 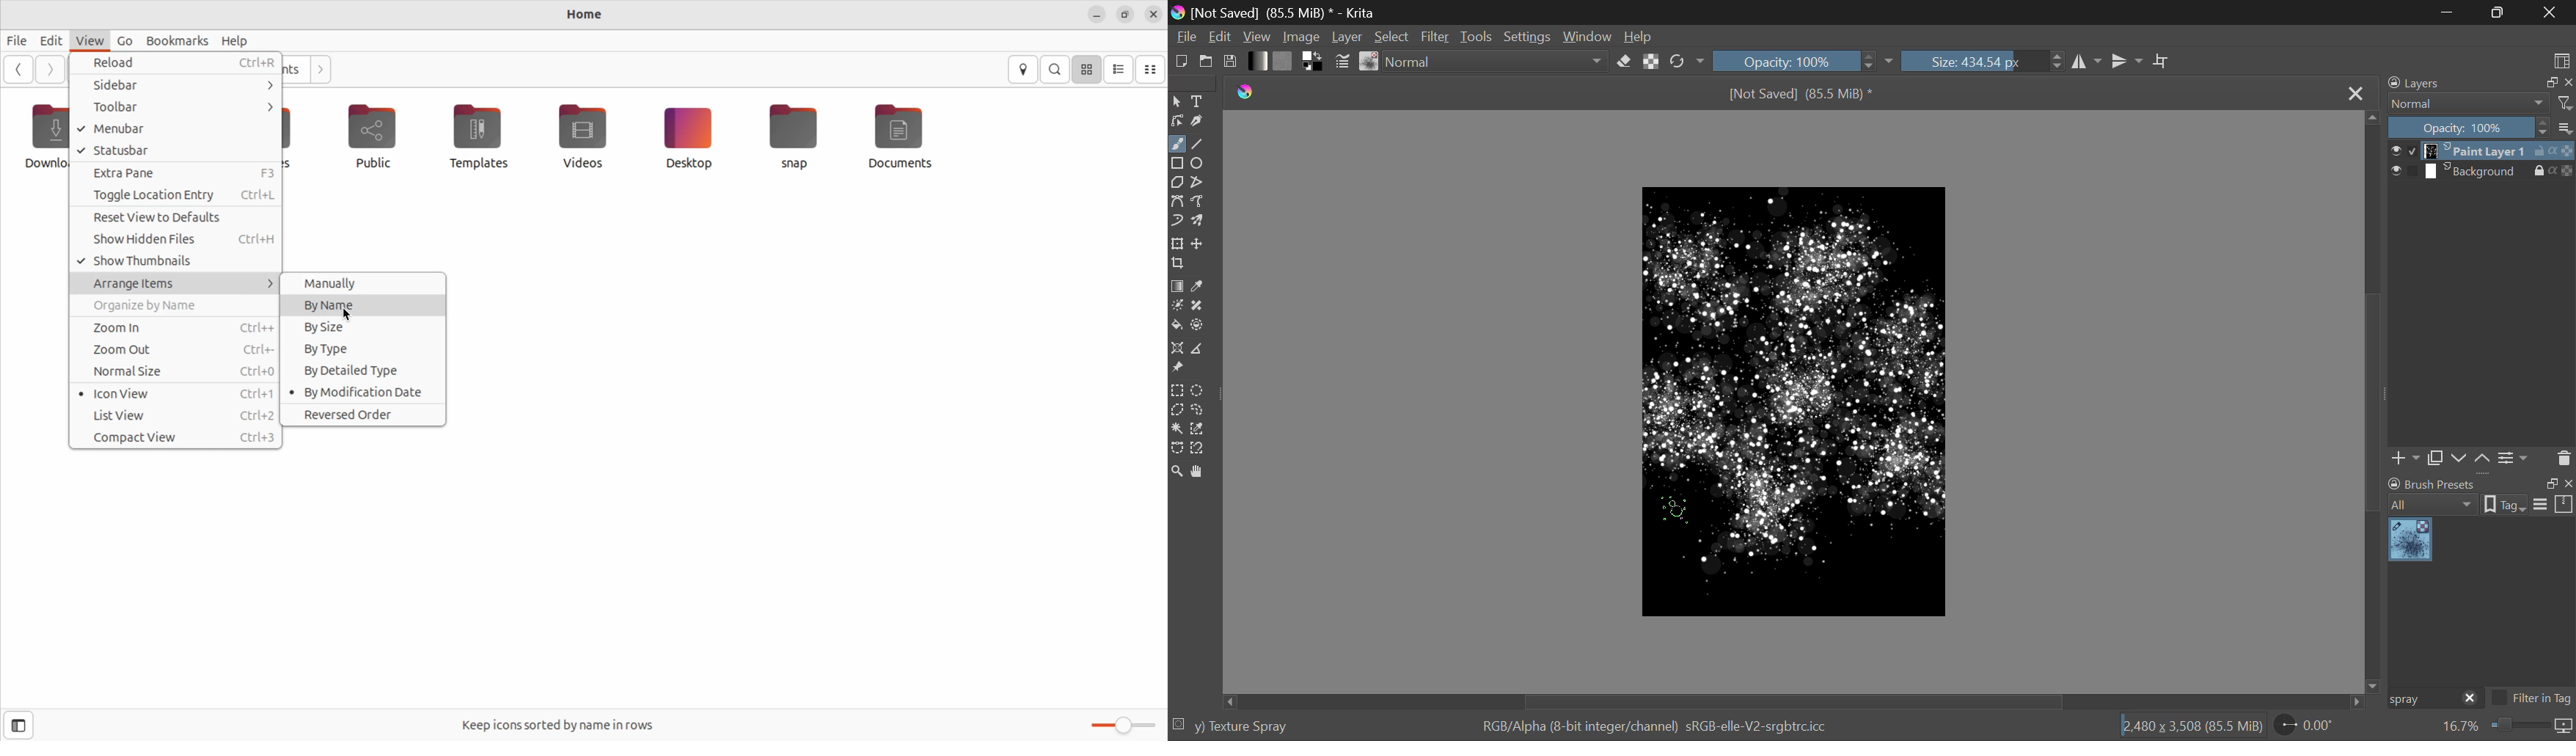 I want to click on actions, so click(x=2554, y=151).